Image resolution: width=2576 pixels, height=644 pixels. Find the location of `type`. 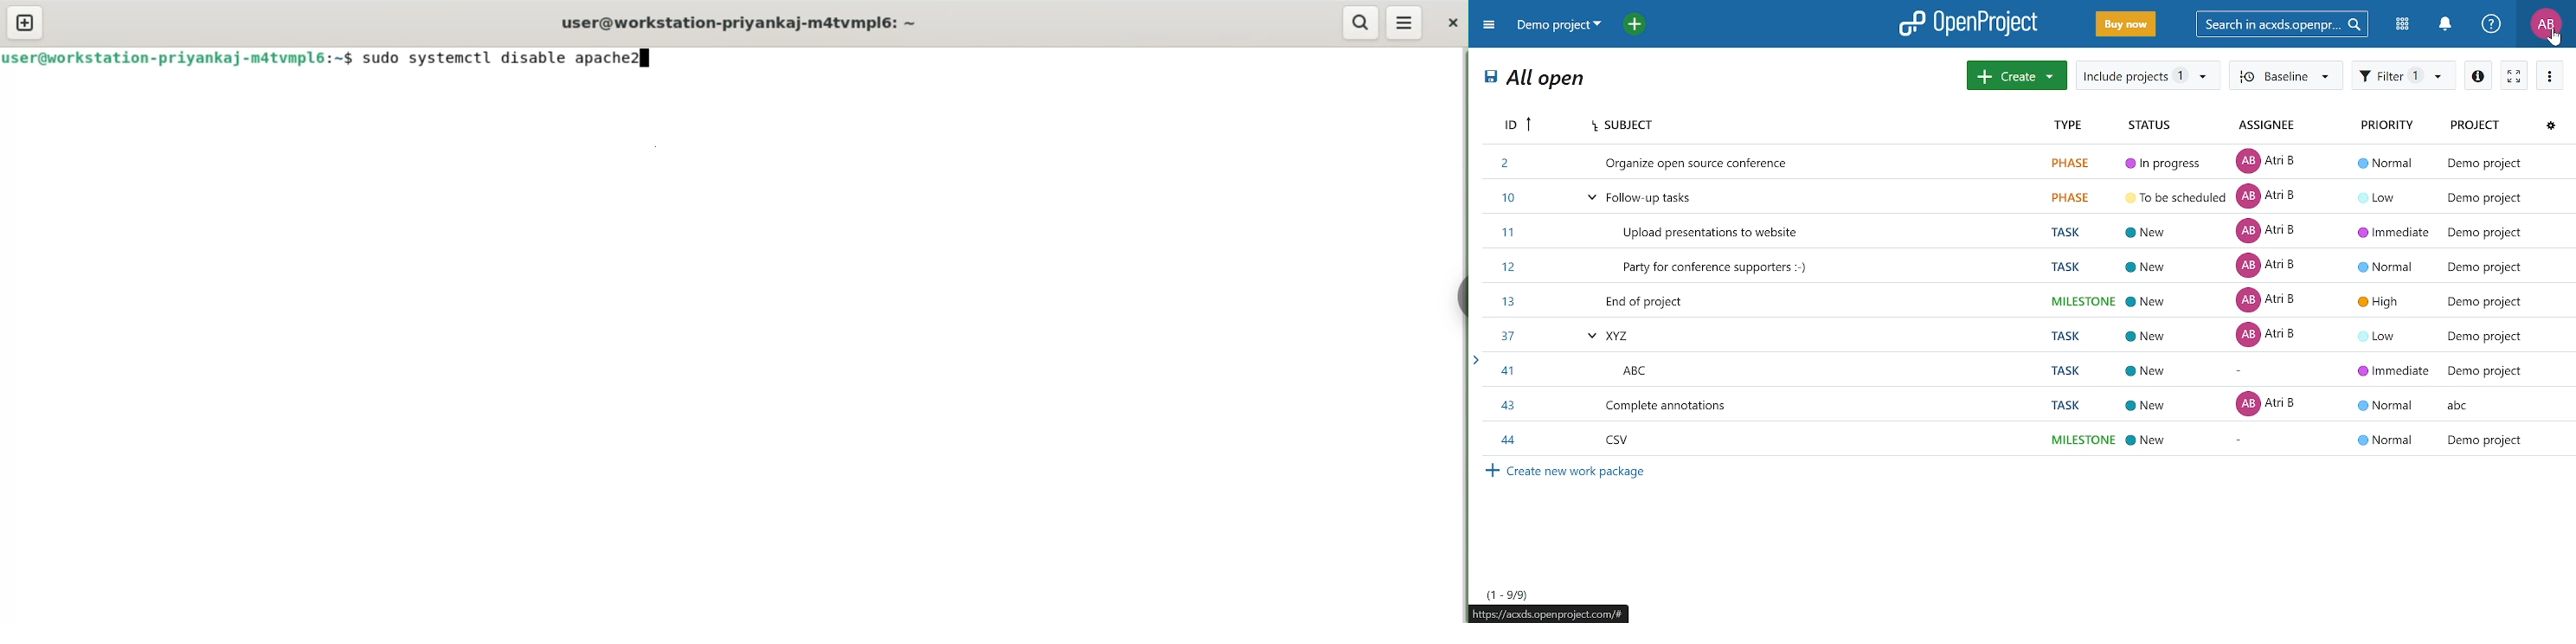

type is located at coordinates (2076, 125).